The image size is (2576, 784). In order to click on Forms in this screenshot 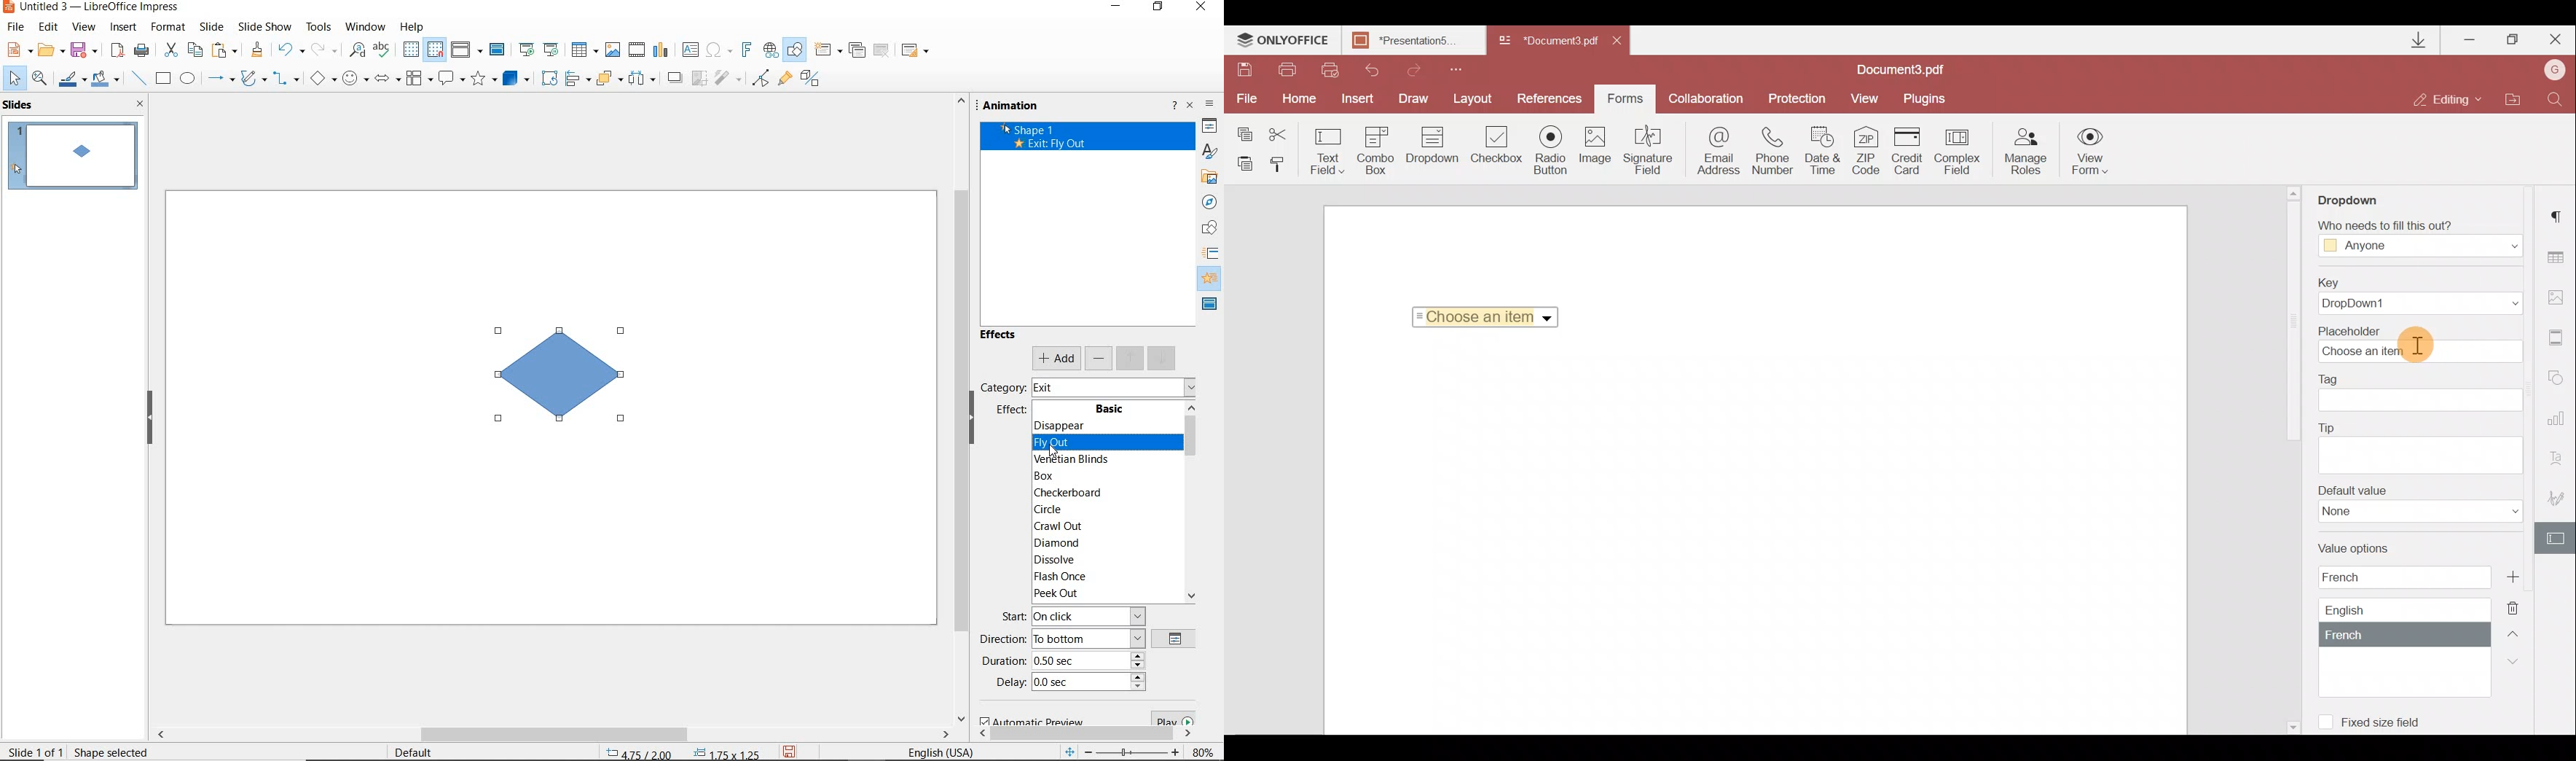, I will do `click(1624, 94)`.